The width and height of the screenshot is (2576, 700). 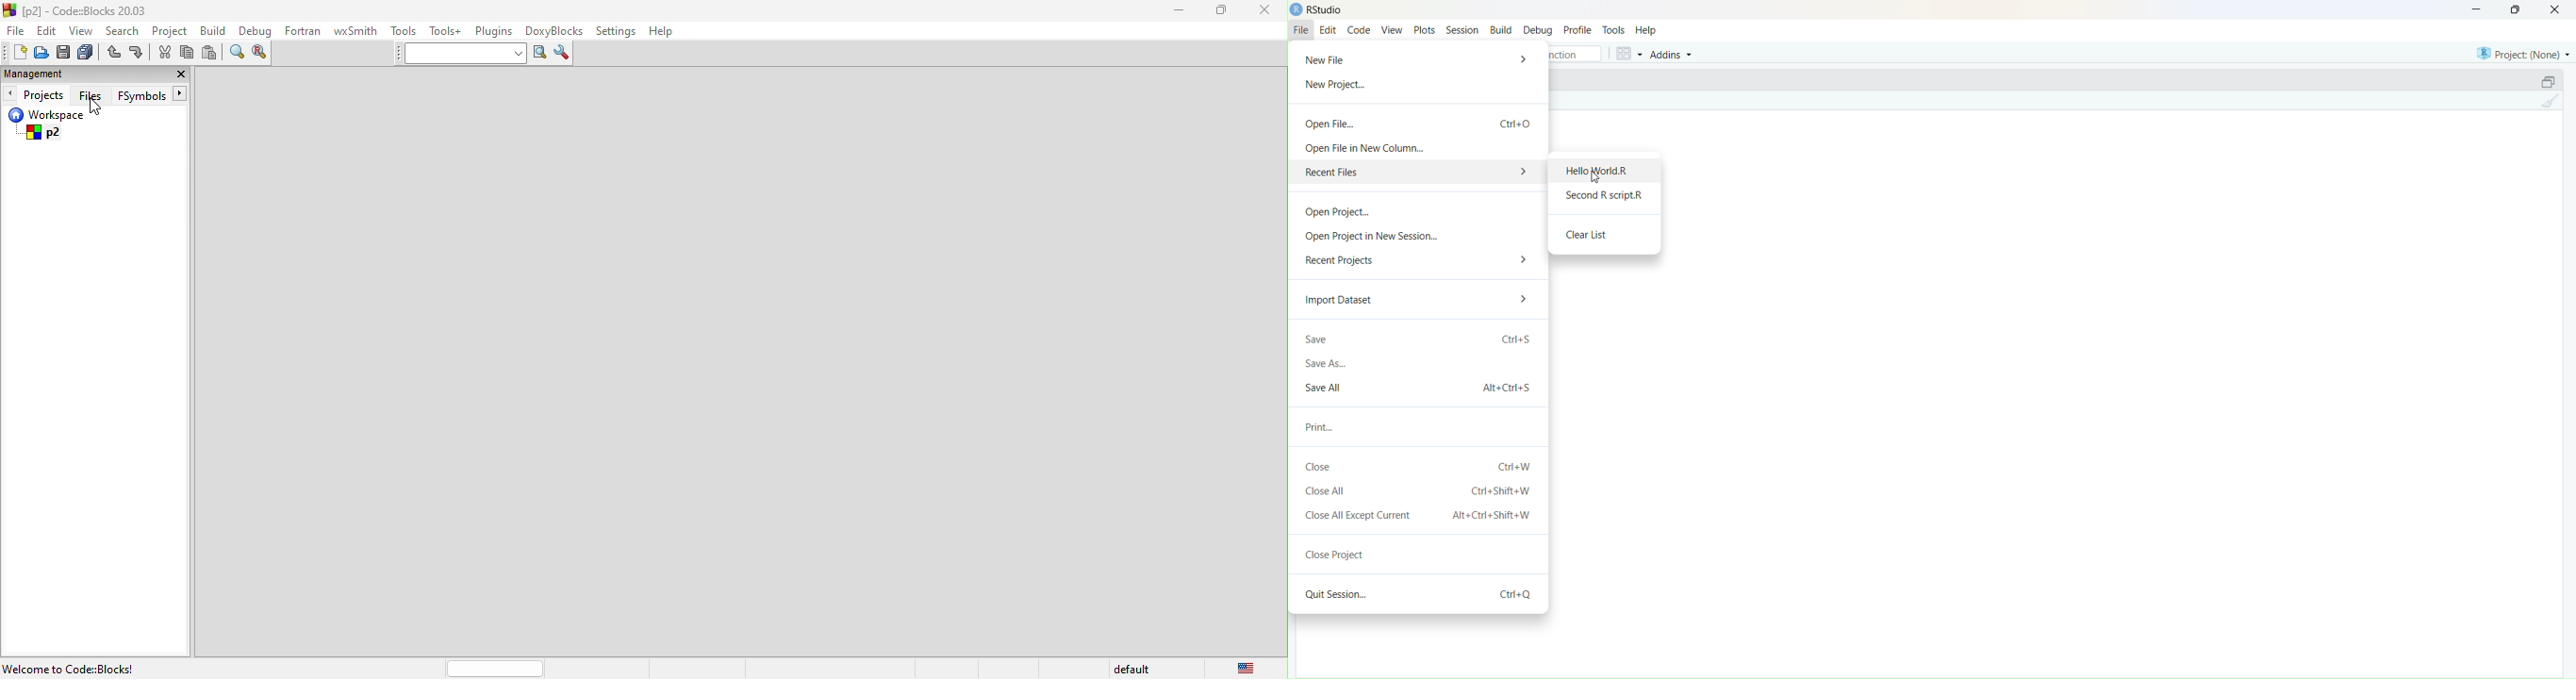 I want to click on Cursor, so click(x=1595, y=178).